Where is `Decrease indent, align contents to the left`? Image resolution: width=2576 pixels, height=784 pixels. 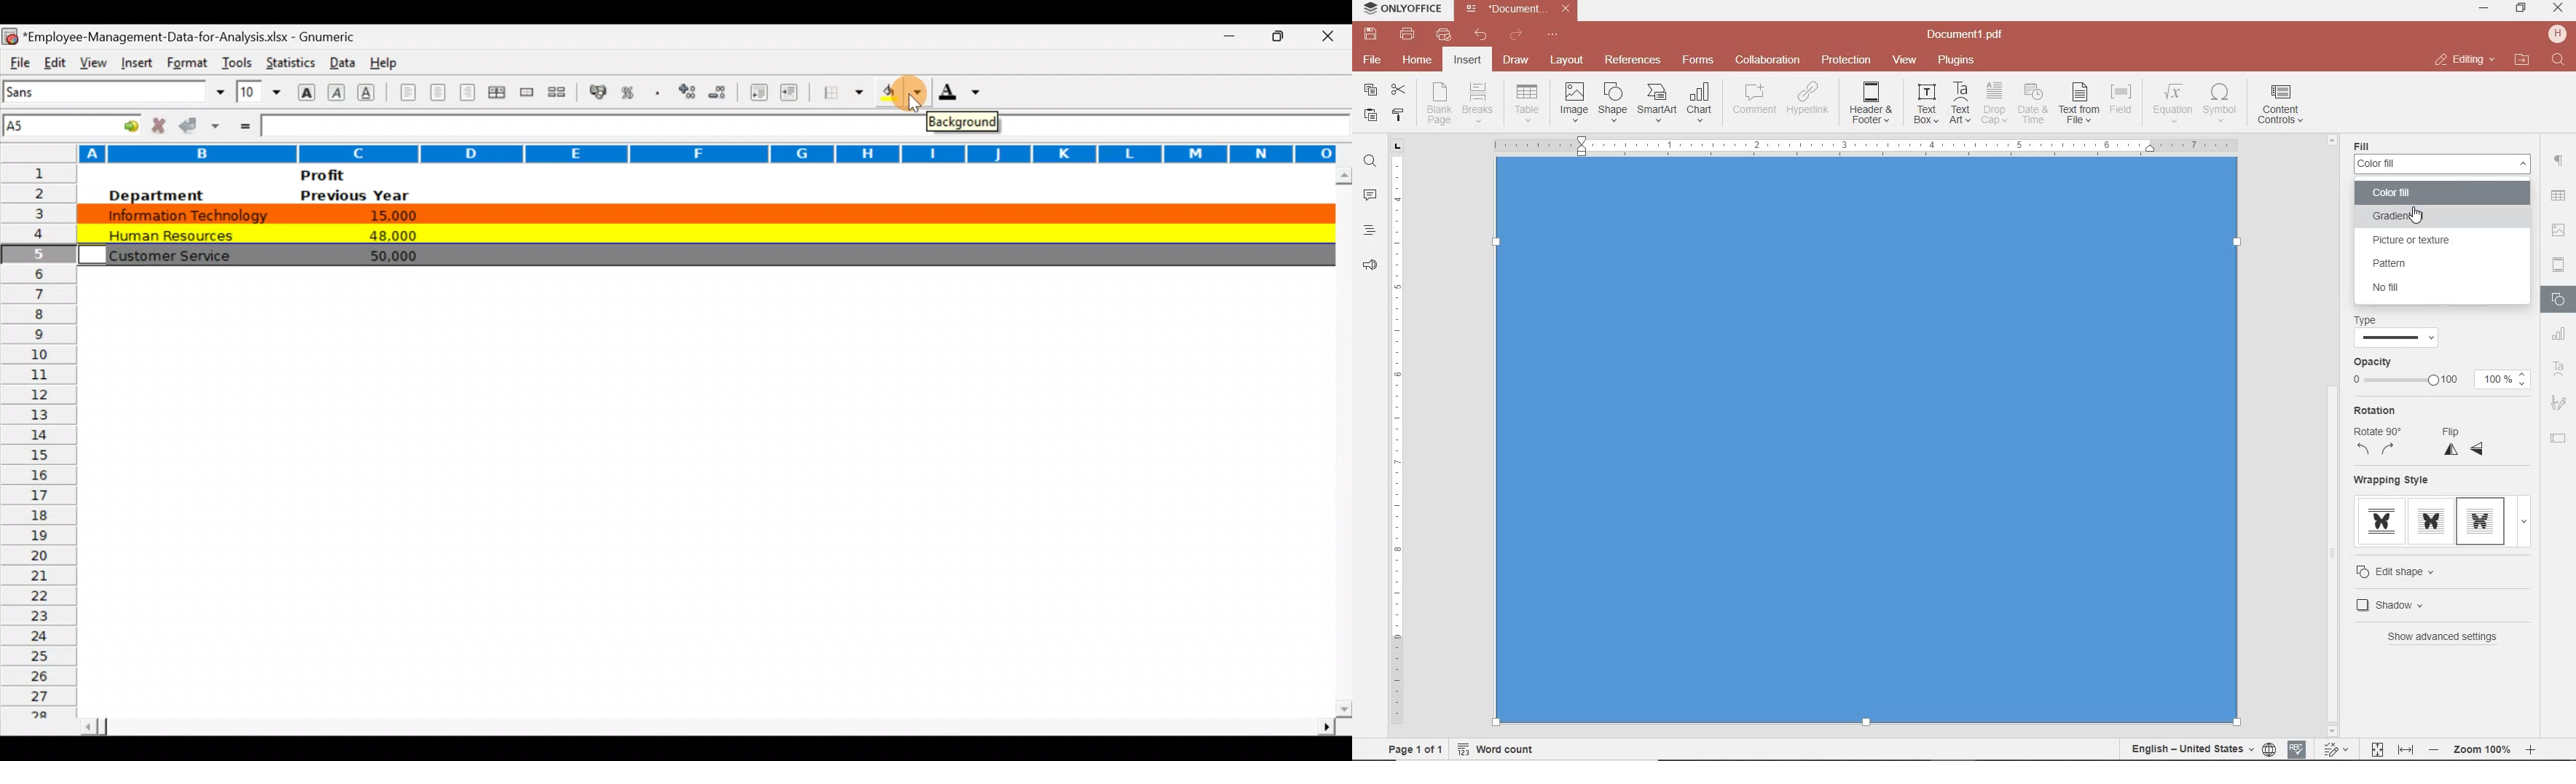
Decrease indent, align contents to the left is located at coordinates (761, 94).